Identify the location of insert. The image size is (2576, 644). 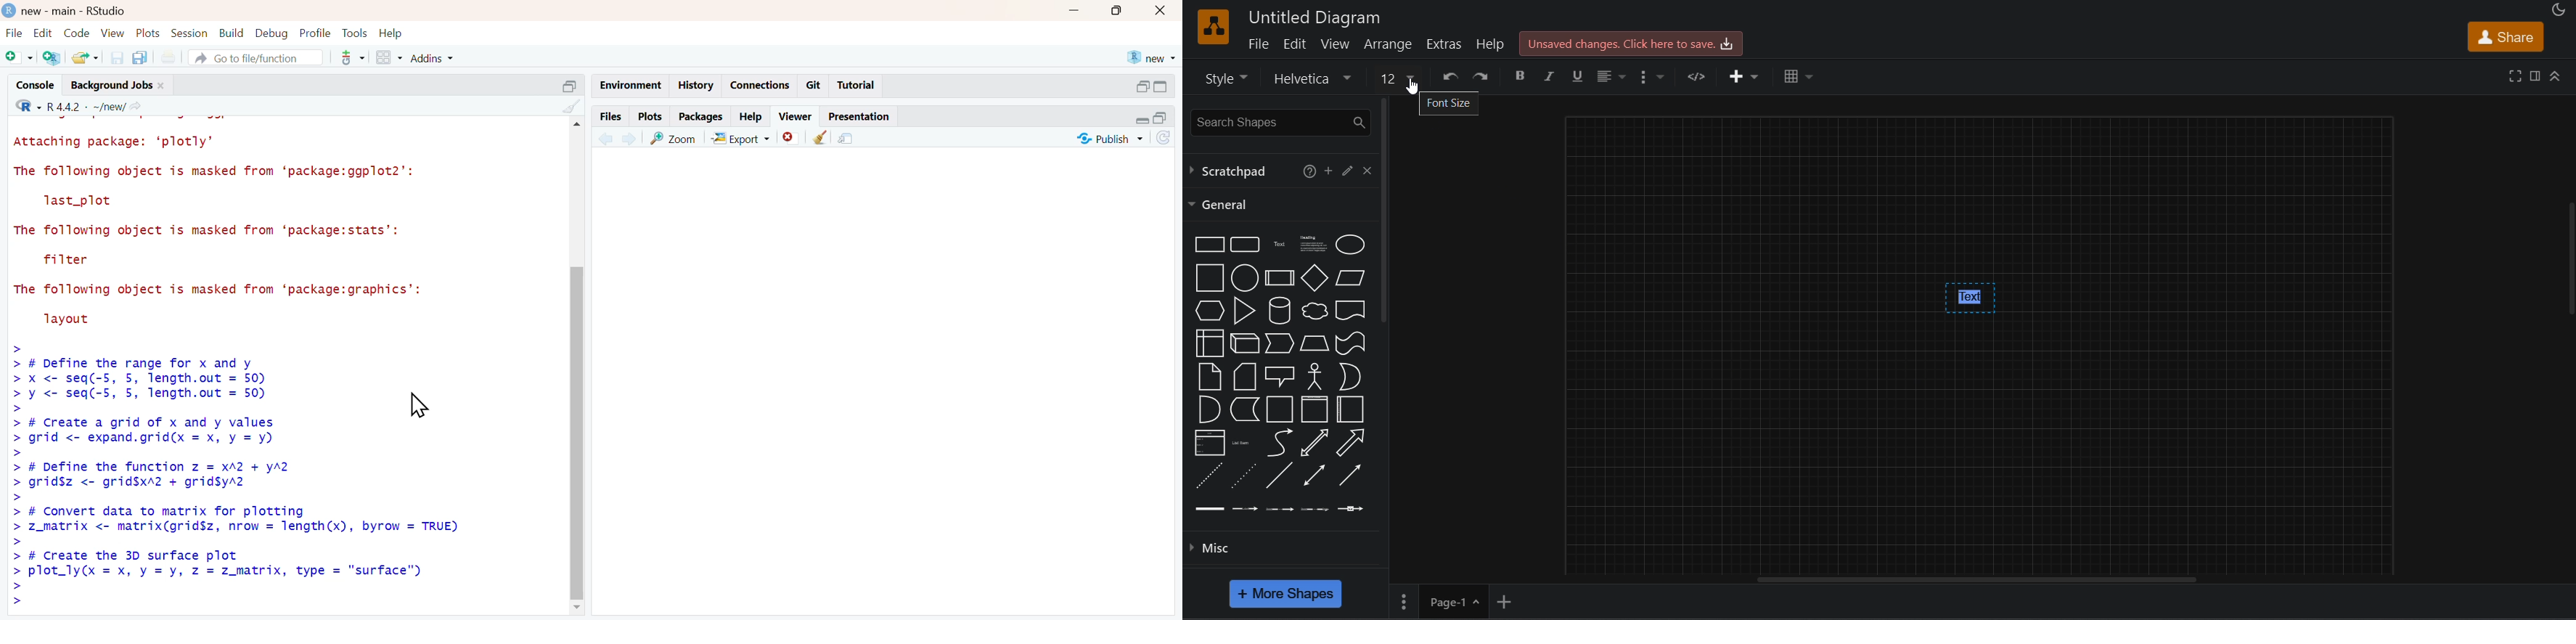
(1744, 76).